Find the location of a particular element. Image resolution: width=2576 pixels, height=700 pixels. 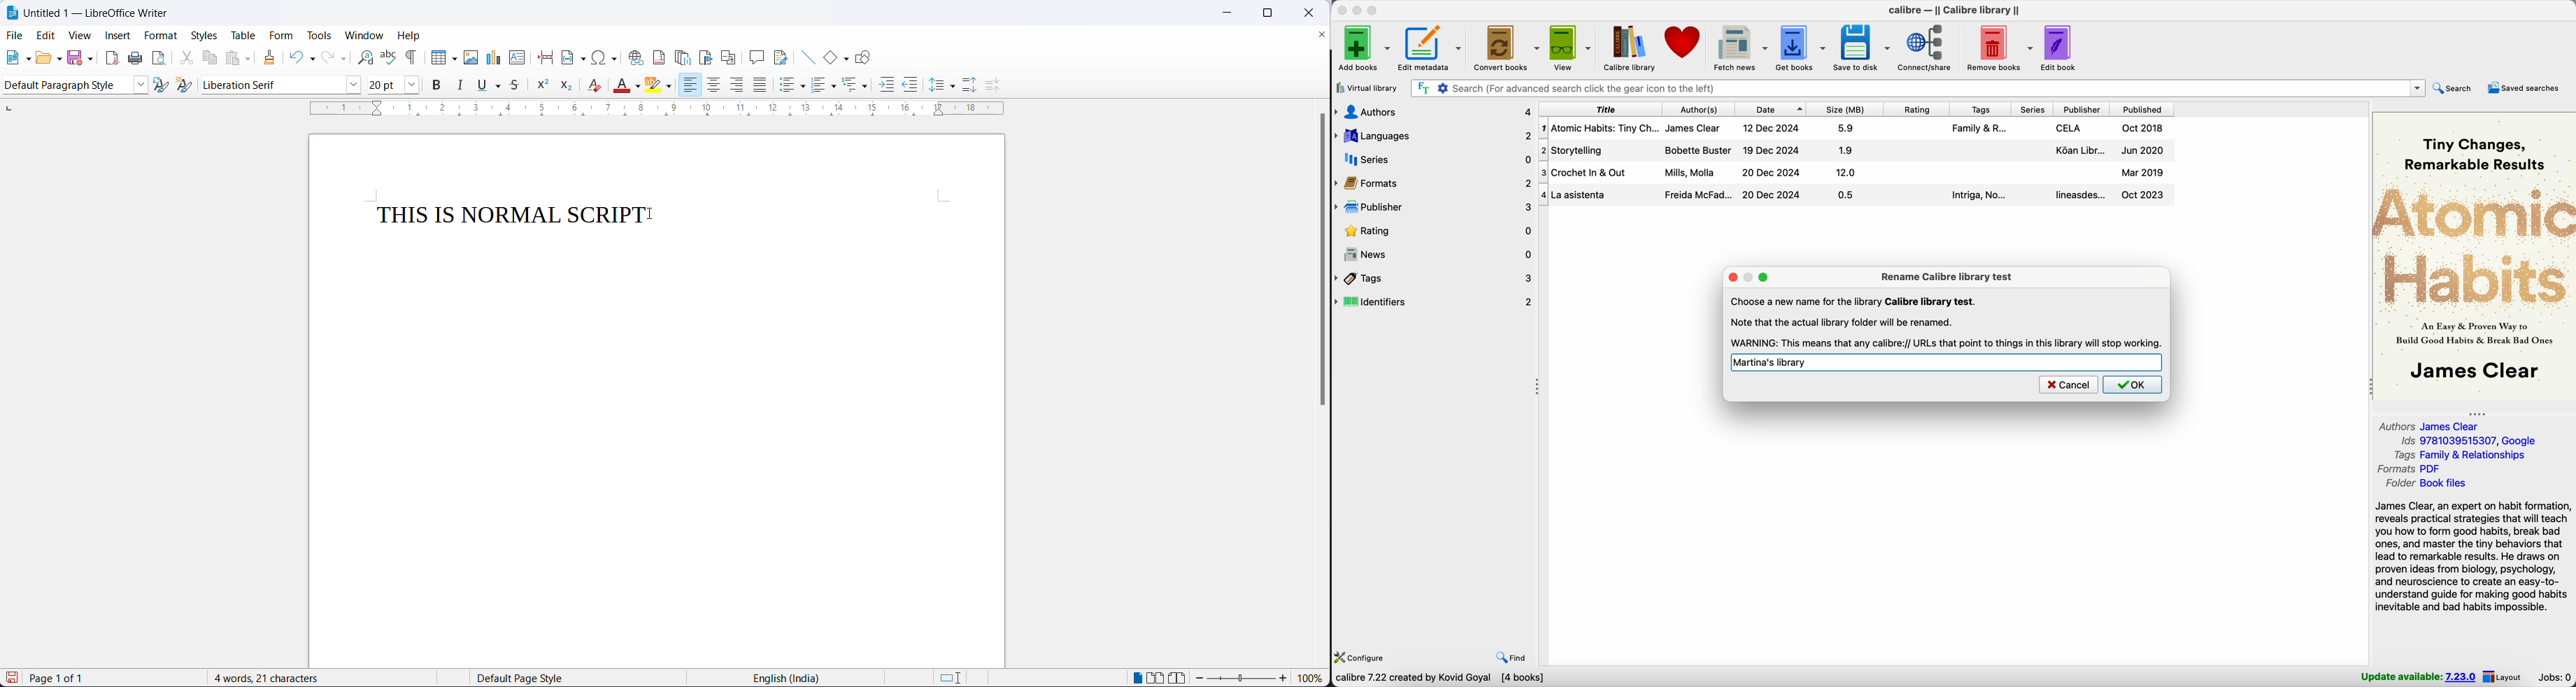

undo options is located at coordinates (310, 60).